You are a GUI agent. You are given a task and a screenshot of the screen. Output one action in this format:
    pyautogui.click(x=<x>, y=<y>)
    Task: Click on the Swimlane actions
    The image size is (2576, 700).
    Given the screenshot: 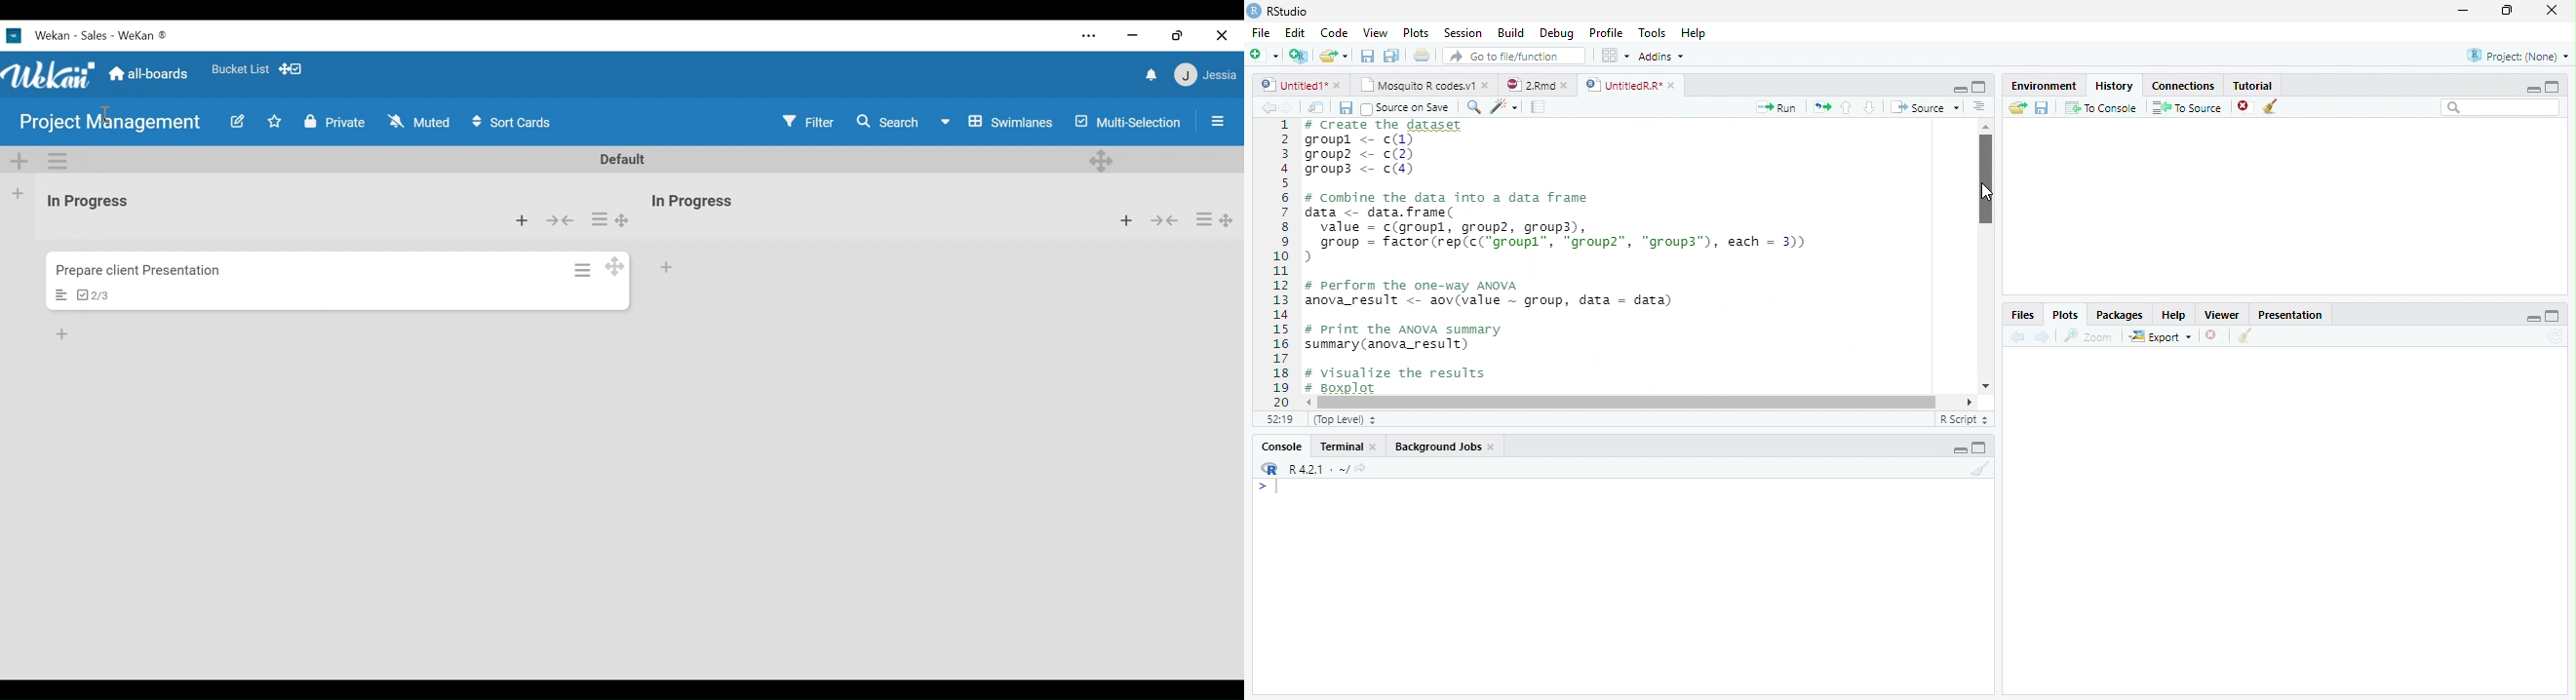 What is the action you would take?
    pyautogui.click(x=56, y=161)
    